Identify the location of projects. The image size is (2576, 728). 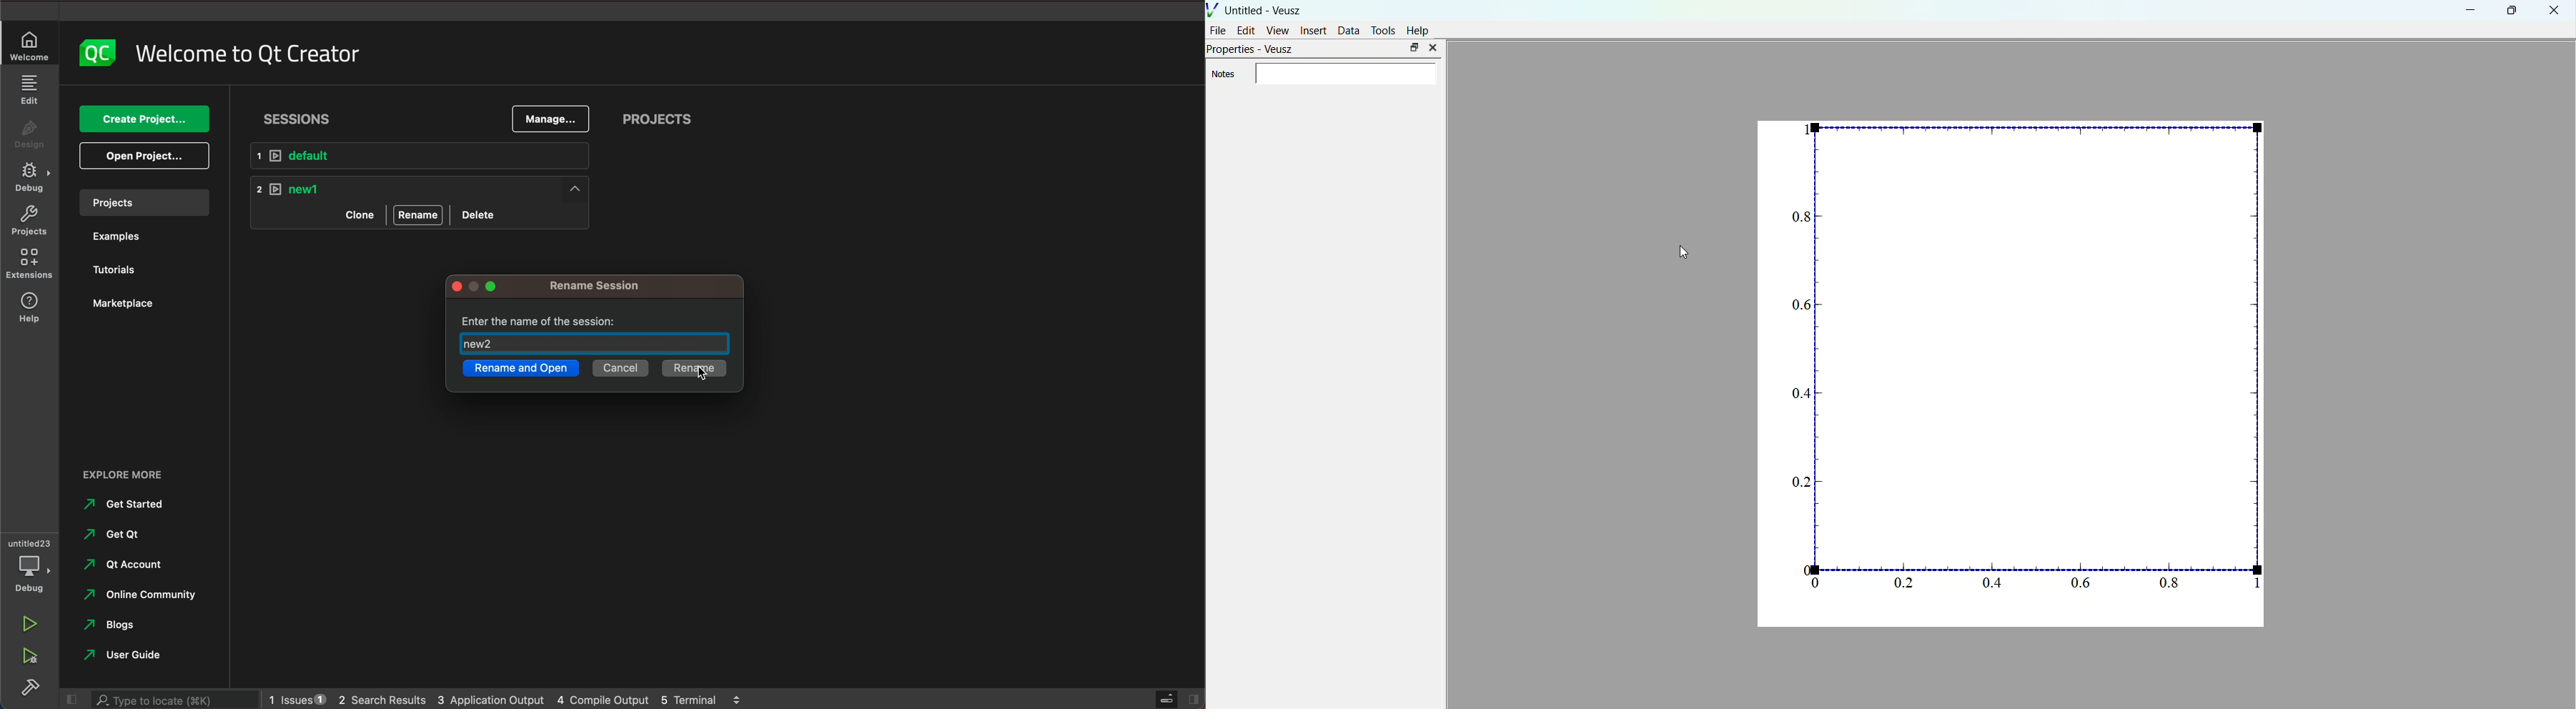
(658, 121).